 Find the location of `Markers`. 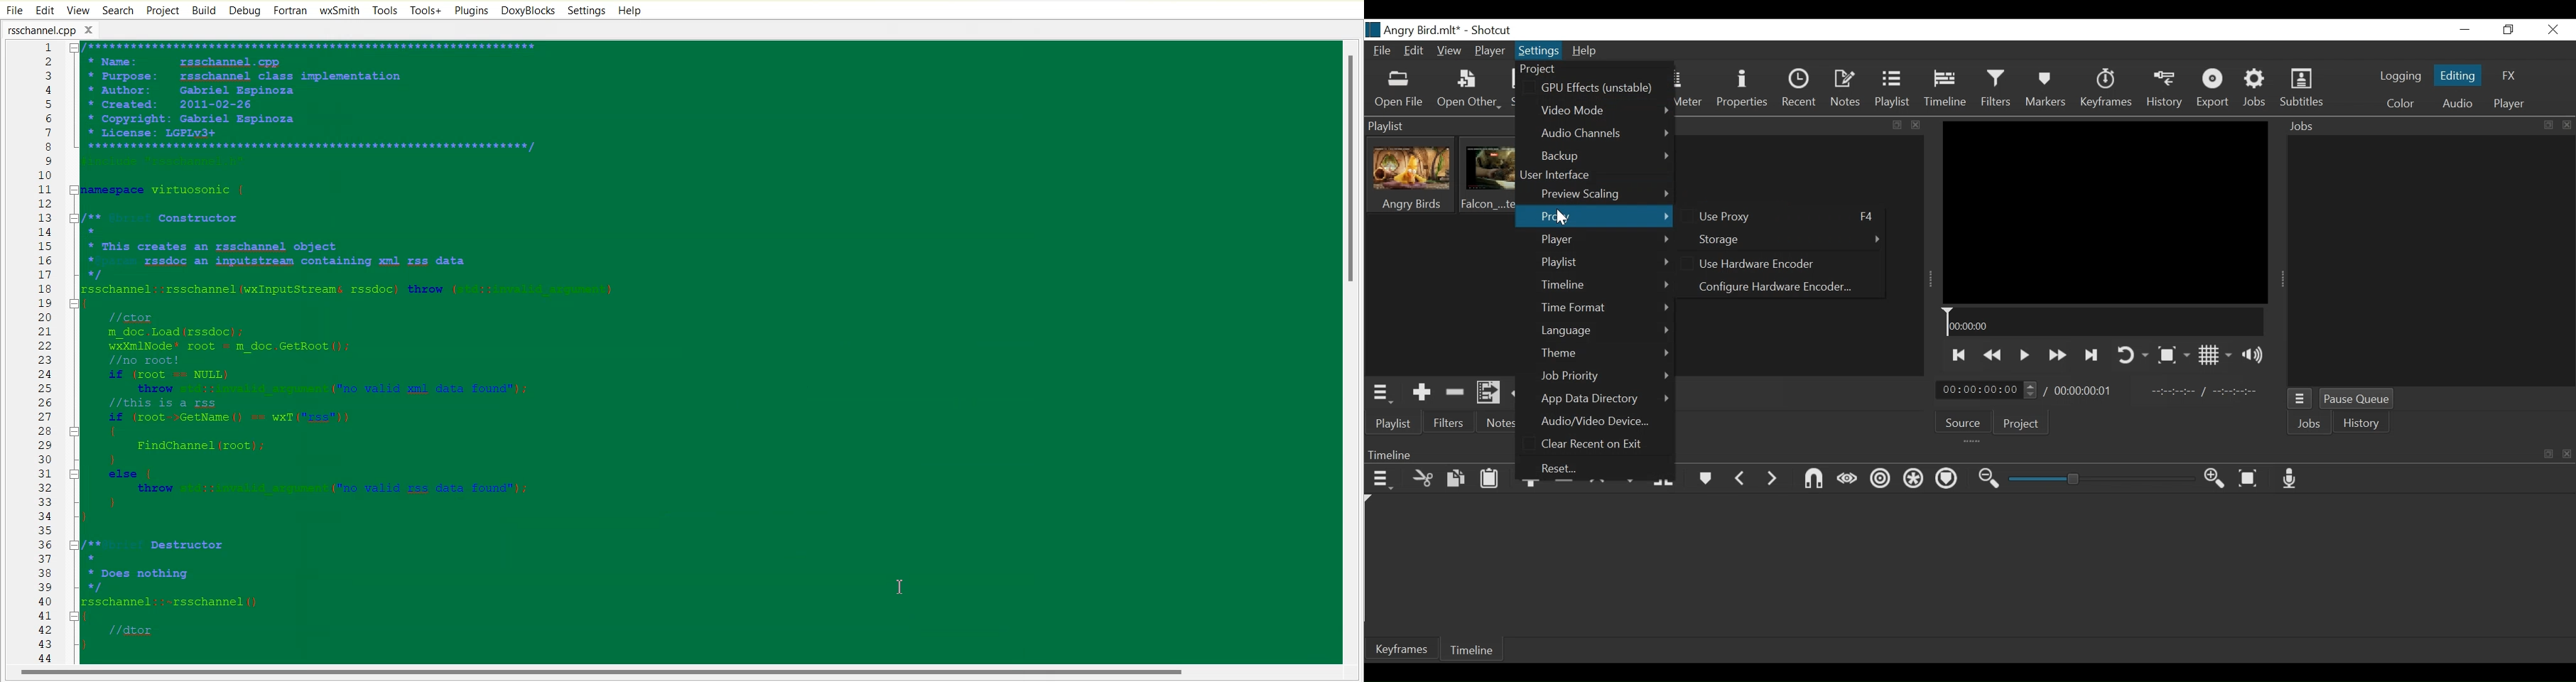

Markers is located at coordinates (1708, 479).